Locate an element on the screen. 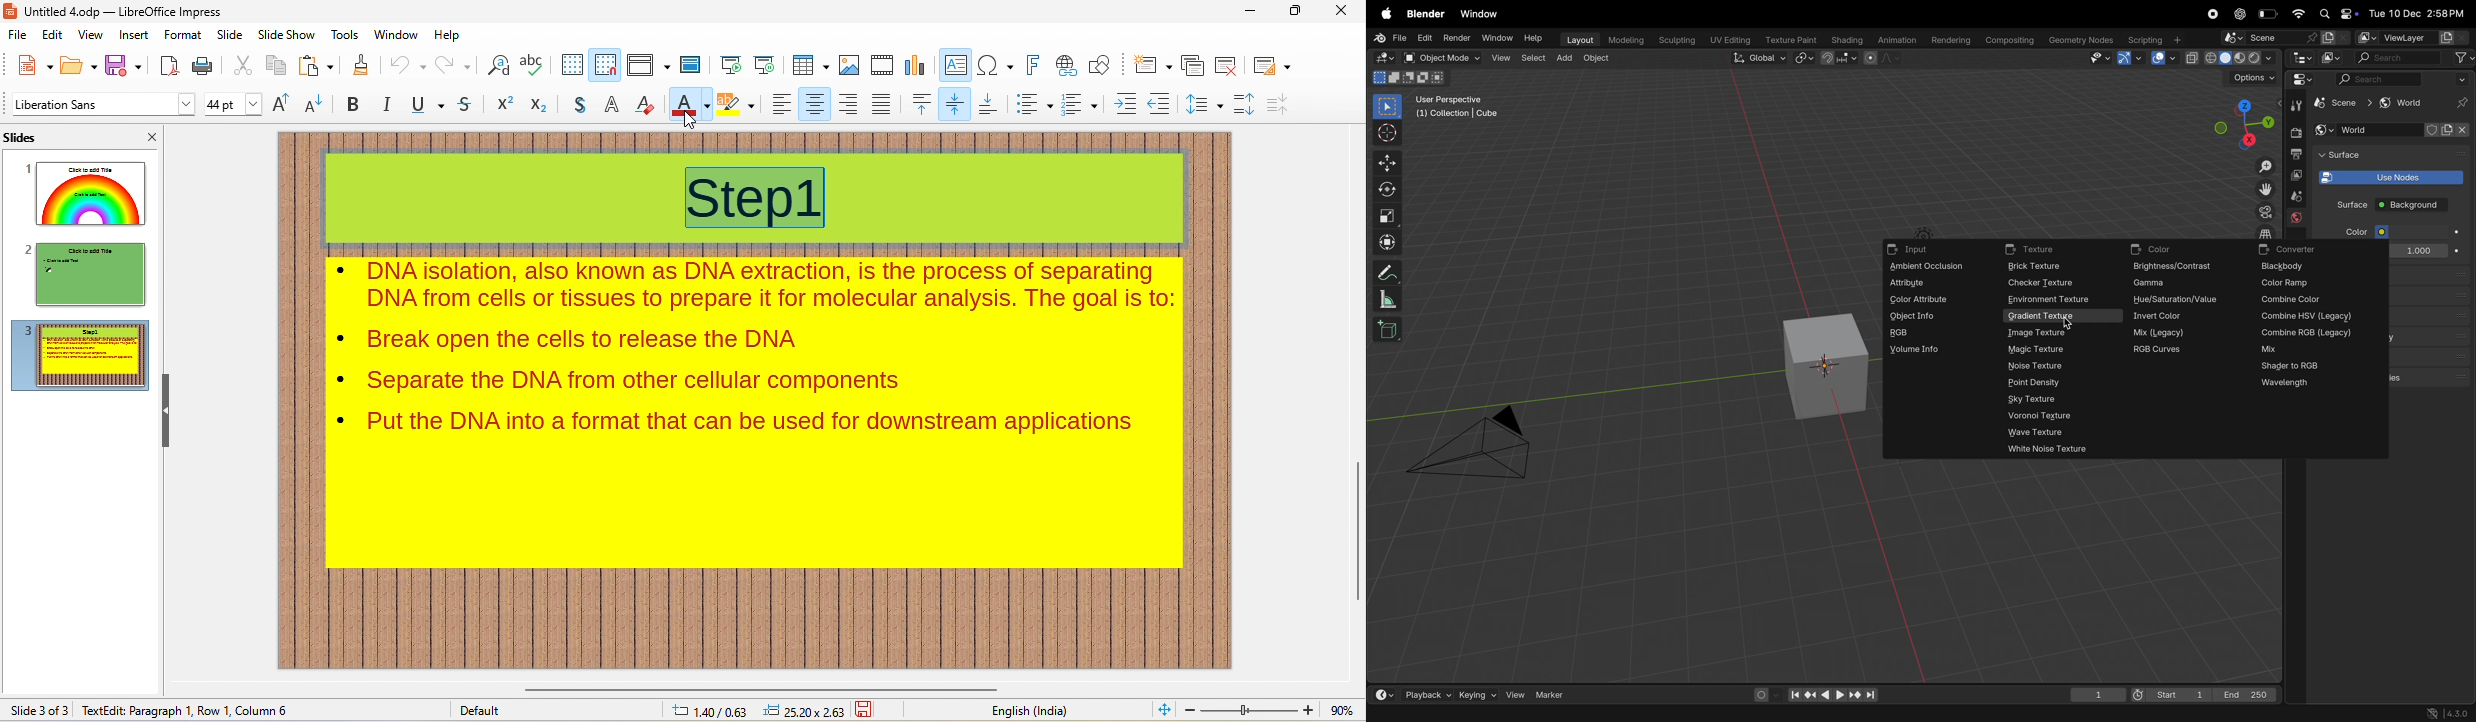 Image resolution: width=2492 pixels, height=728 pixels. new is located at coordinates (33, 64).